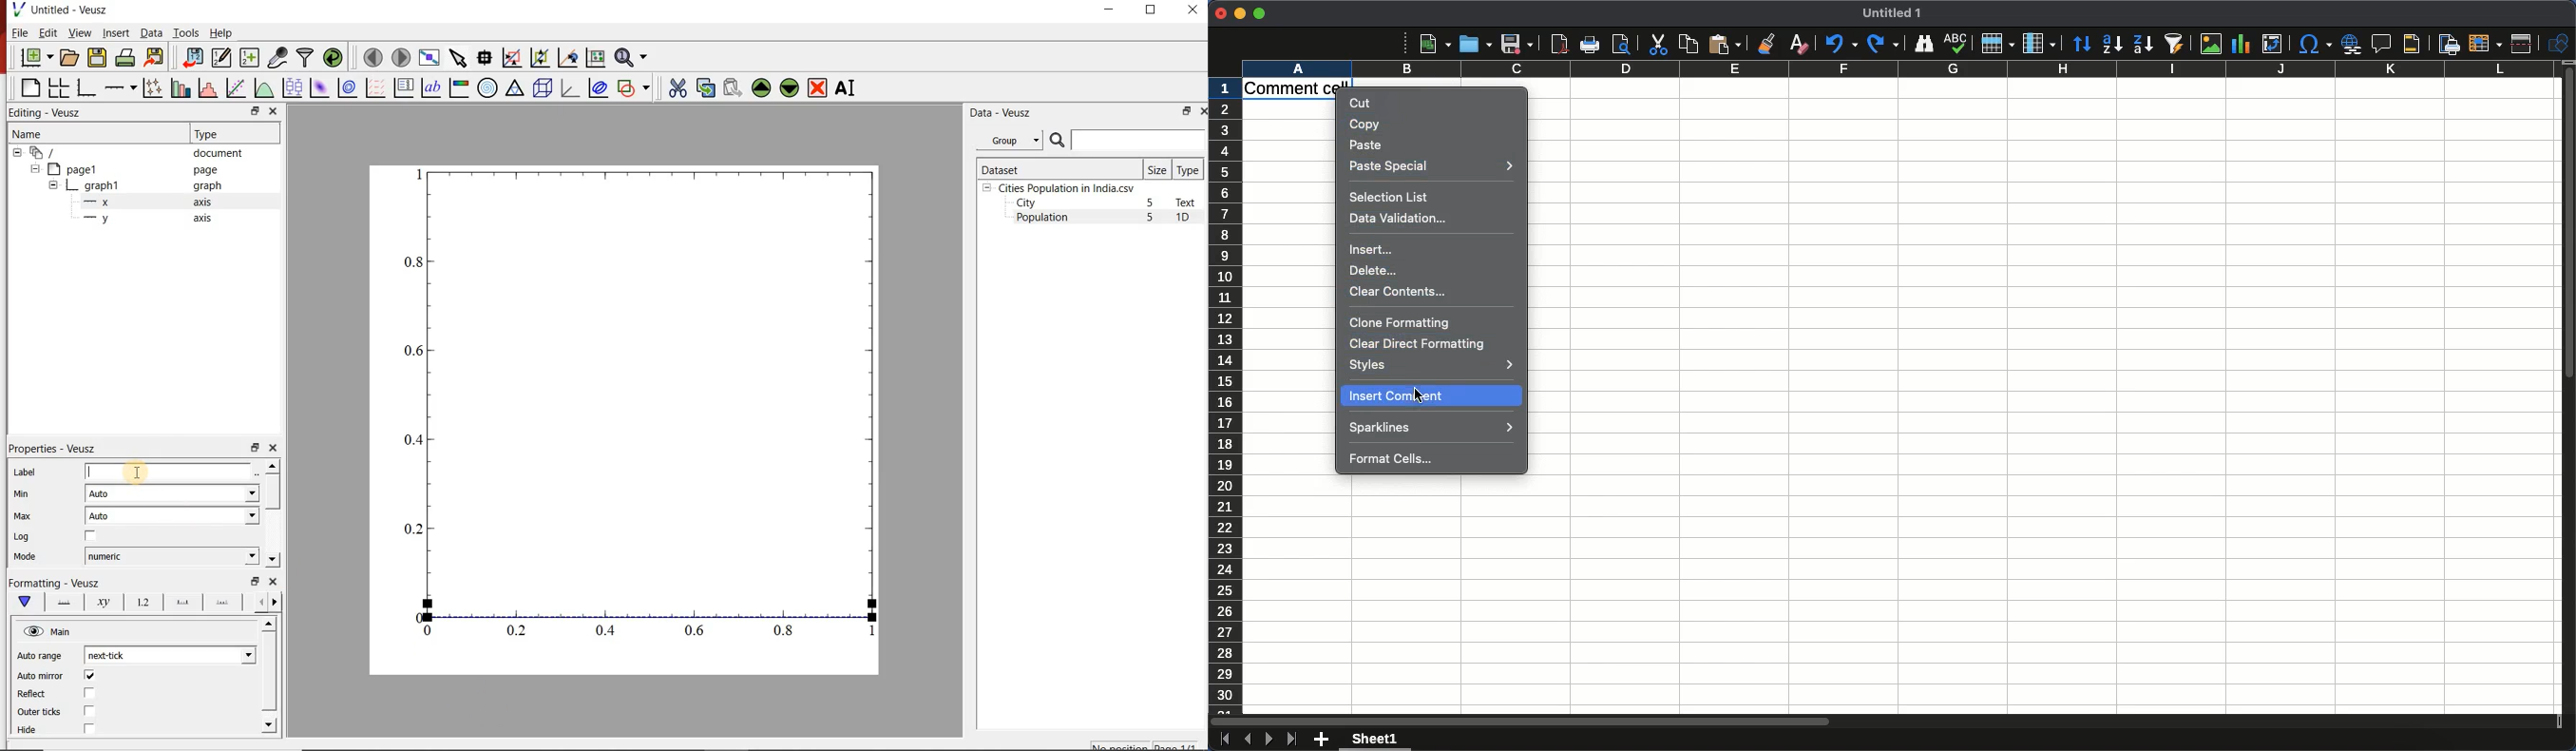  What do you see at coordinates (761, 87) in the screenshot?
I see `move the selected widget up` at bounding box center [761, 87].